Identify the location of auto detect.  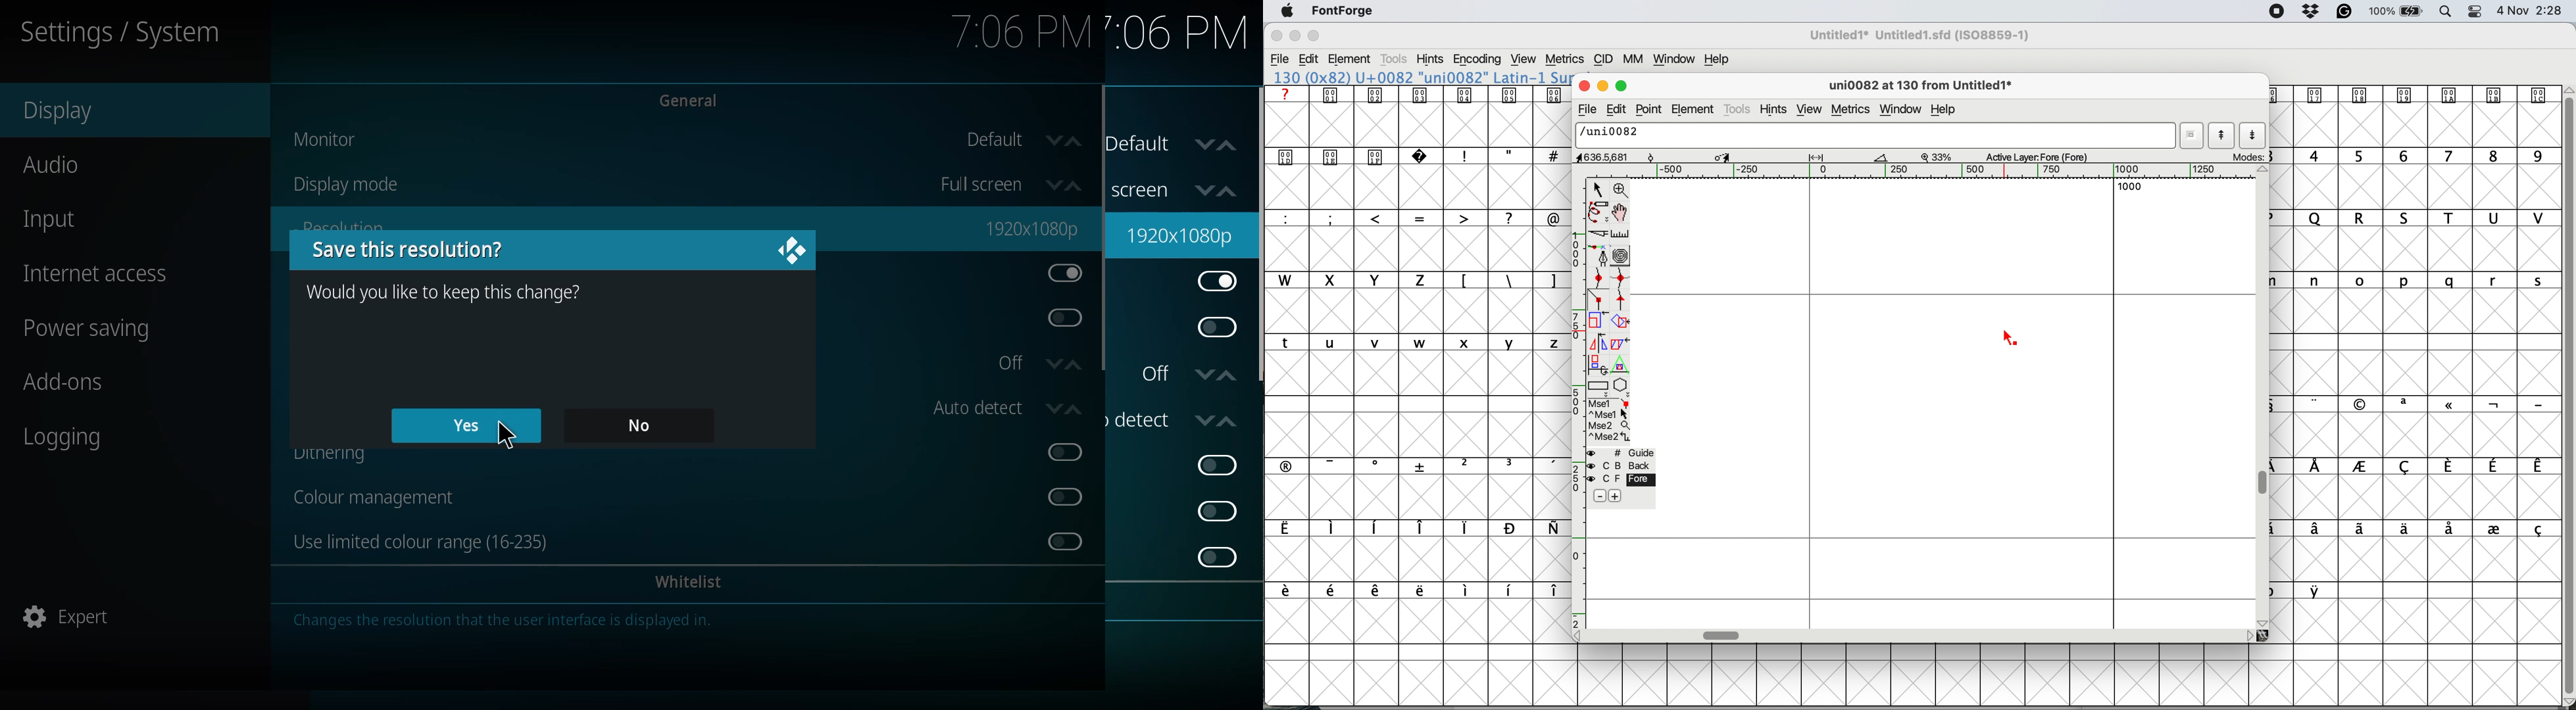
(1178, 418).